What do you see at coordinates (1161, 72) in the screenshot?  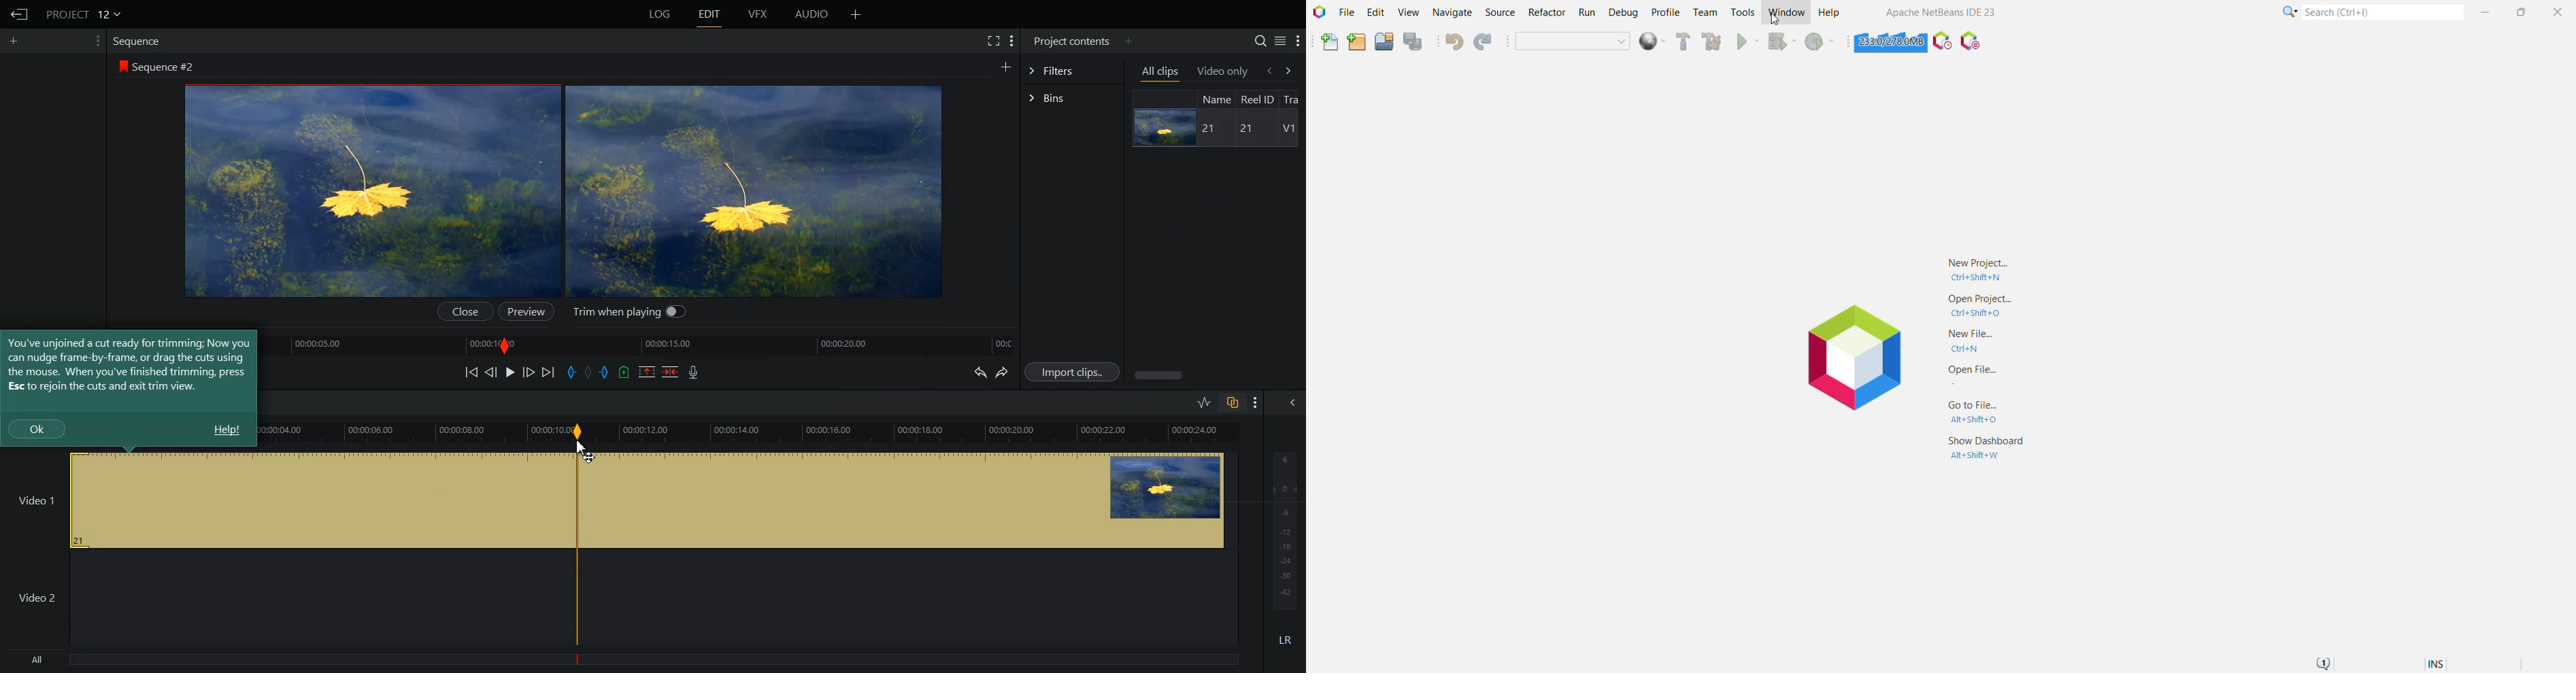 I see `All clips` at bounding box center [1161, 72].